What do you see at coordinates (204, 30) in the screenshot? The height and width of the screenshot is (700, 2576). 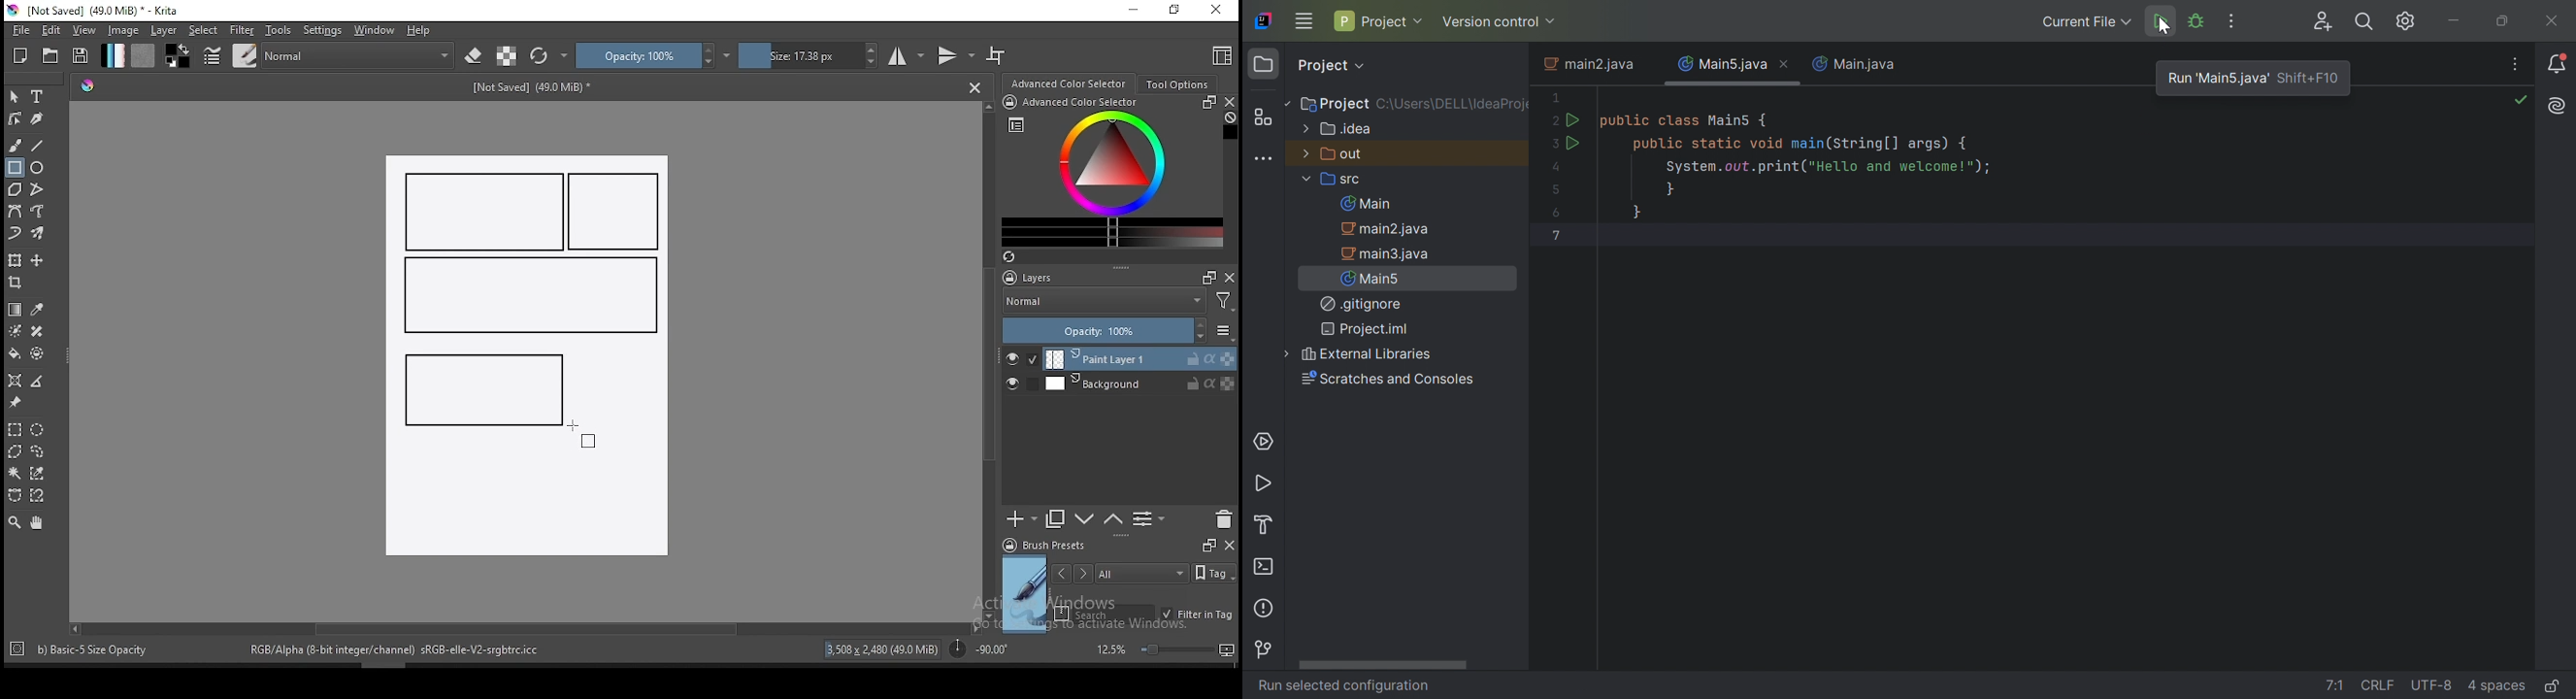 I see `select` at bounding box center [204, 30].